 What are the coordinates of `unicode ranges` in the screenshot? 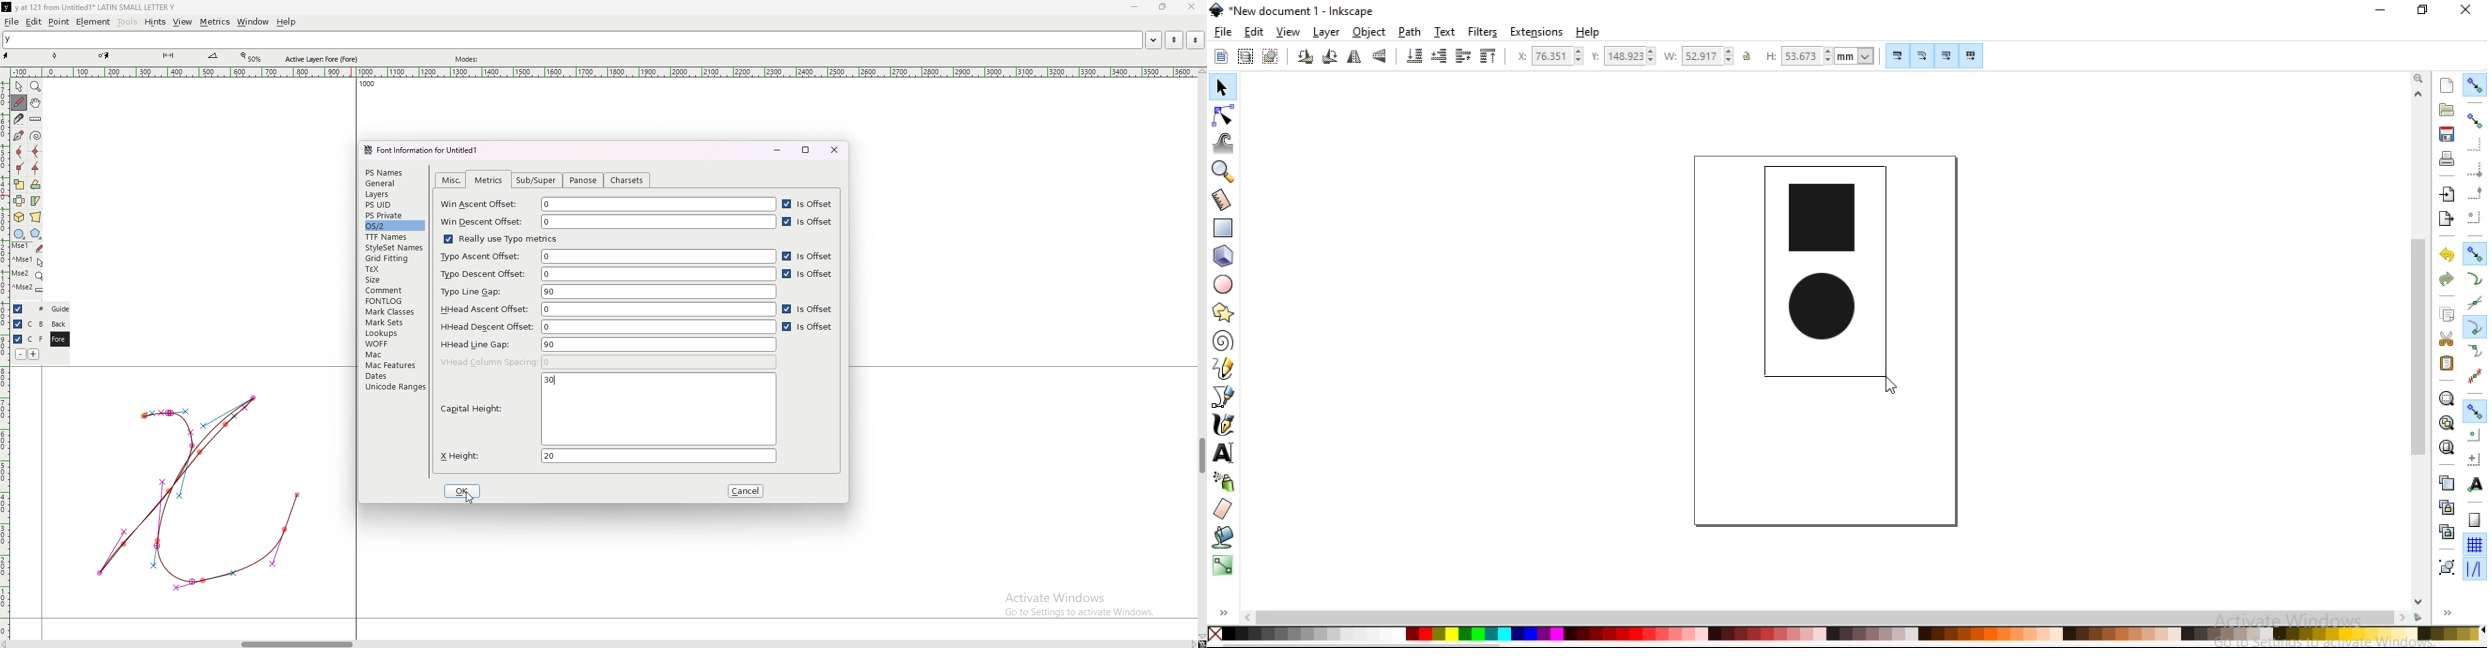 It's located at (394, 386).